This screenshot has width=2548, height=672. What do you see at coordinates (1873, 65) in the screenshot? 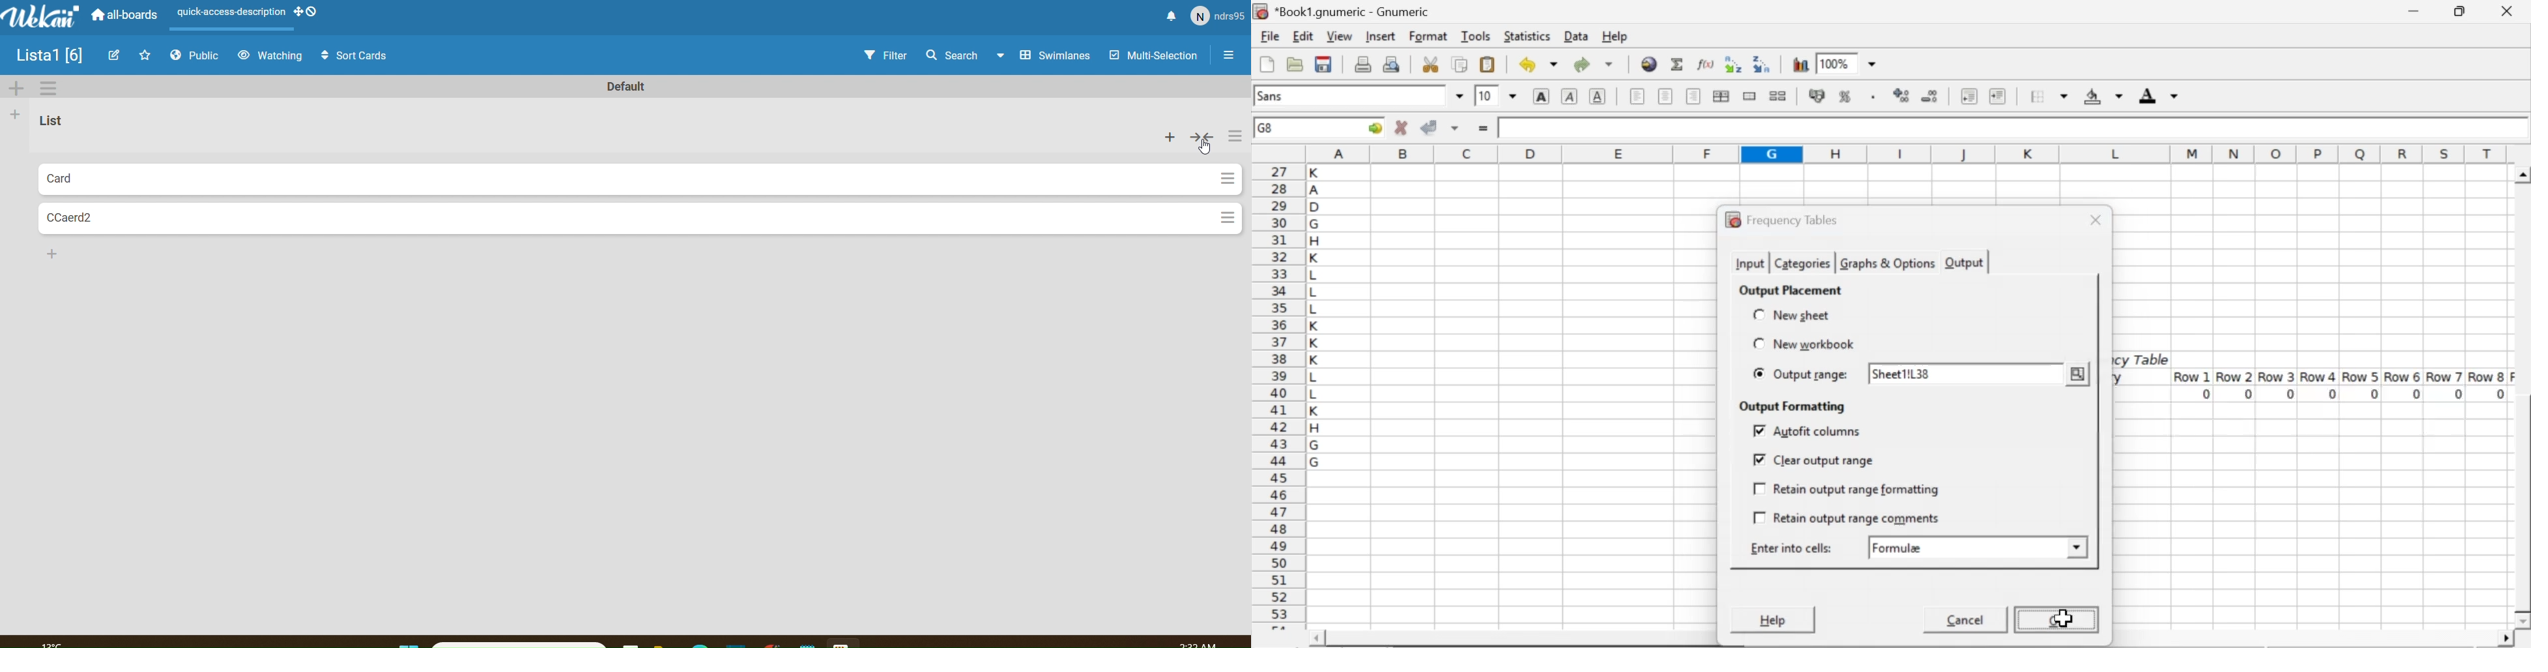
I see `drop down` at bounding box center [1873, 65].